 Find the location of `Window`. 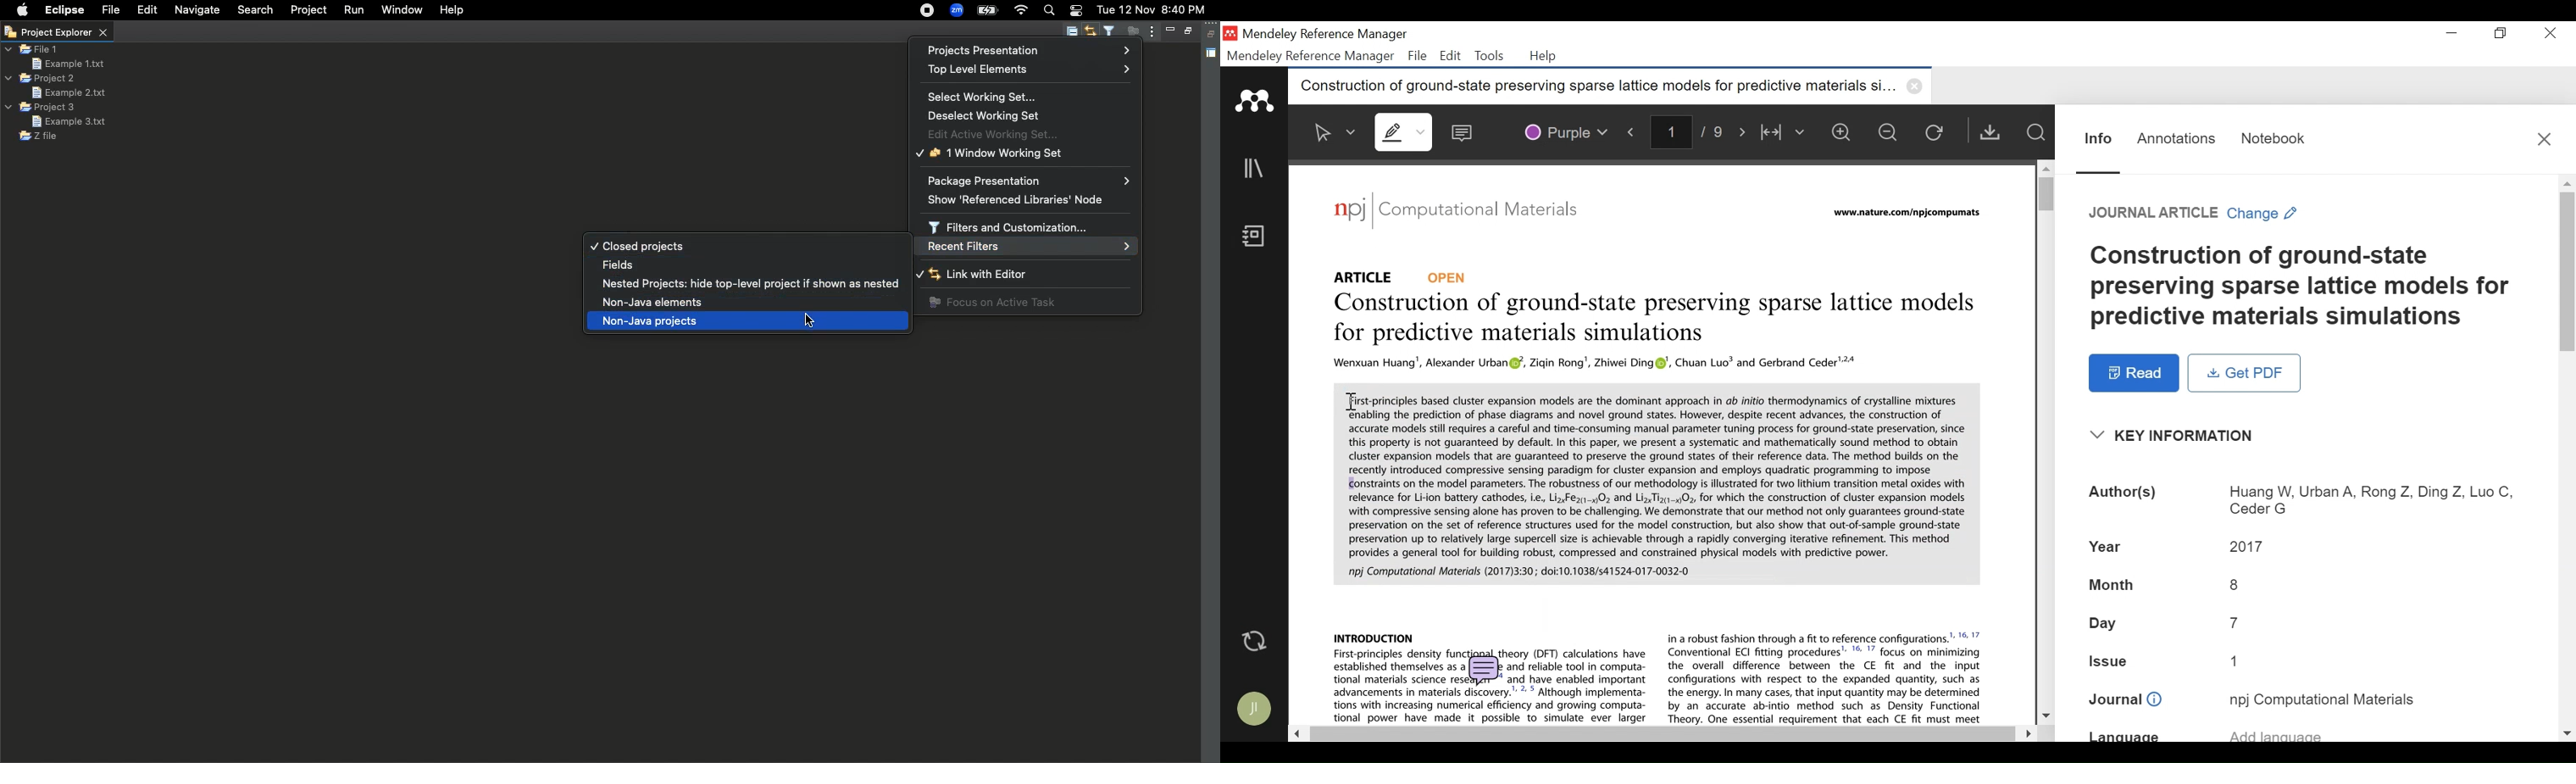

Window is located at coordinates (401, 12).